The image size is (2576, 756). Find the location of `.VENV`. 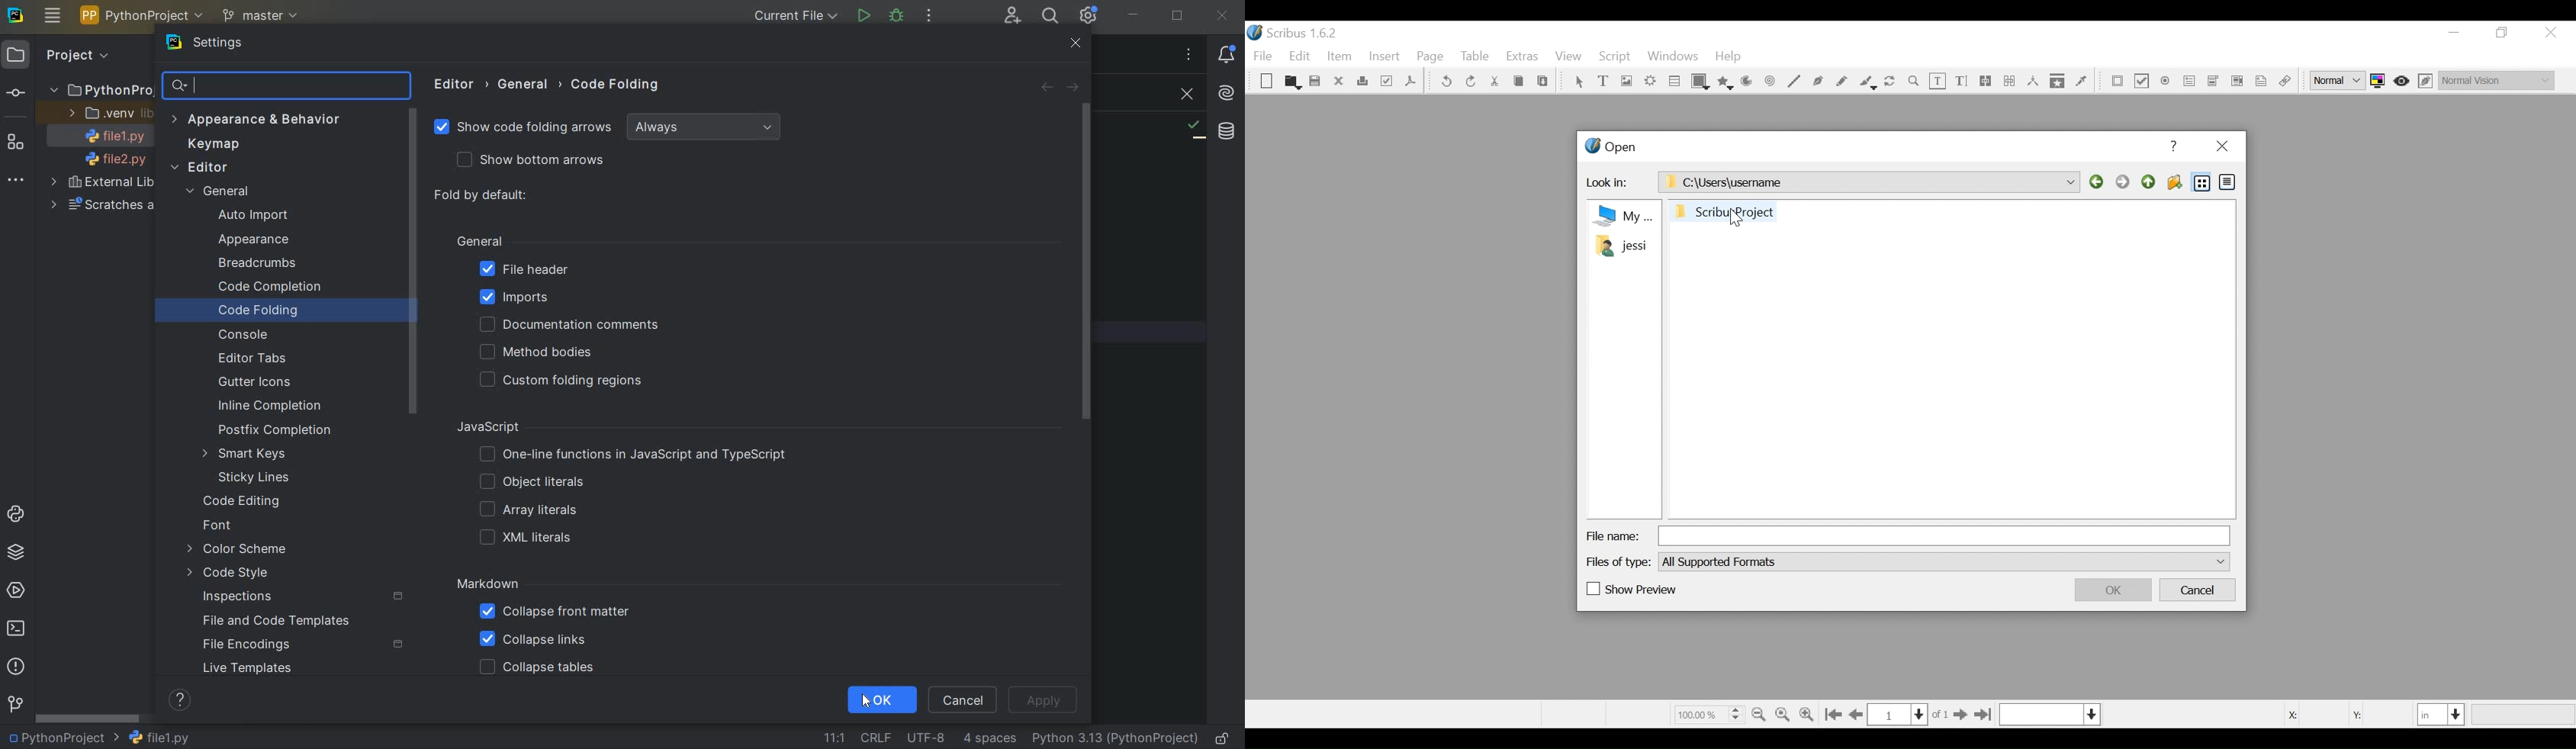

.VENV is located at coordinates (108, 114).